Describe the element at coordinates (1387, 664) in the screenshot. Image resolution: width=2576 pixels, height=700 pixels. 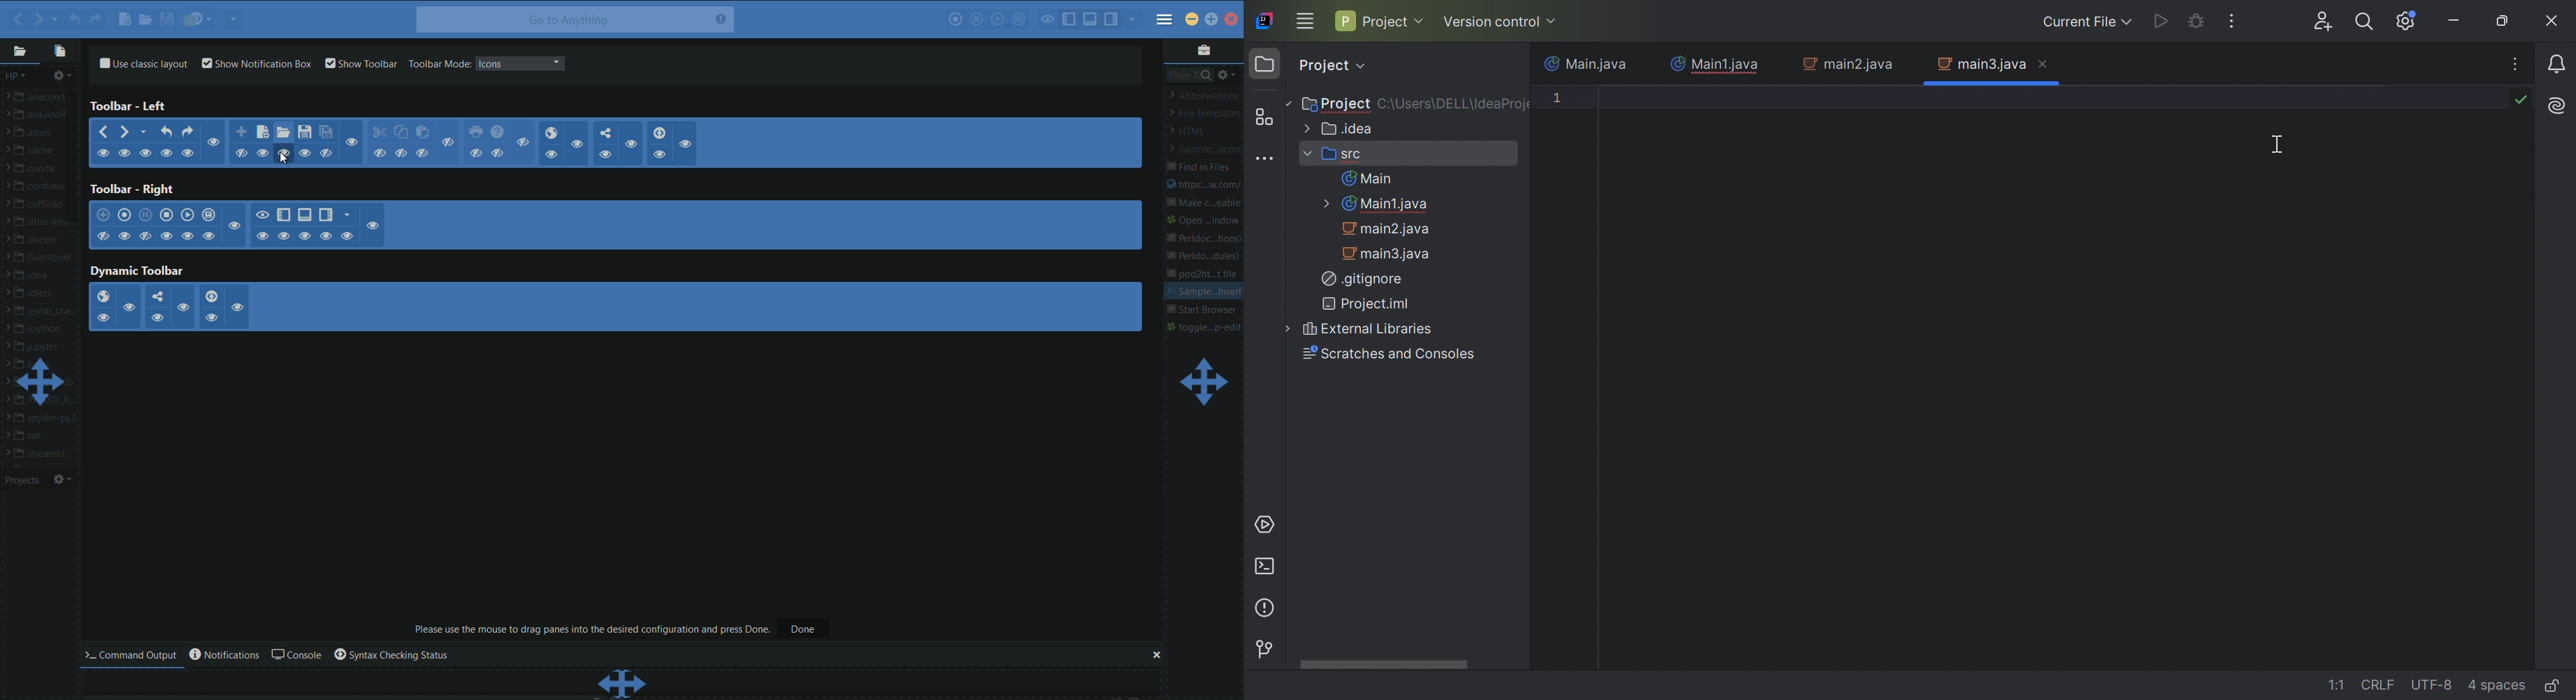
I see `Horizontal Scroll bar` at that location.